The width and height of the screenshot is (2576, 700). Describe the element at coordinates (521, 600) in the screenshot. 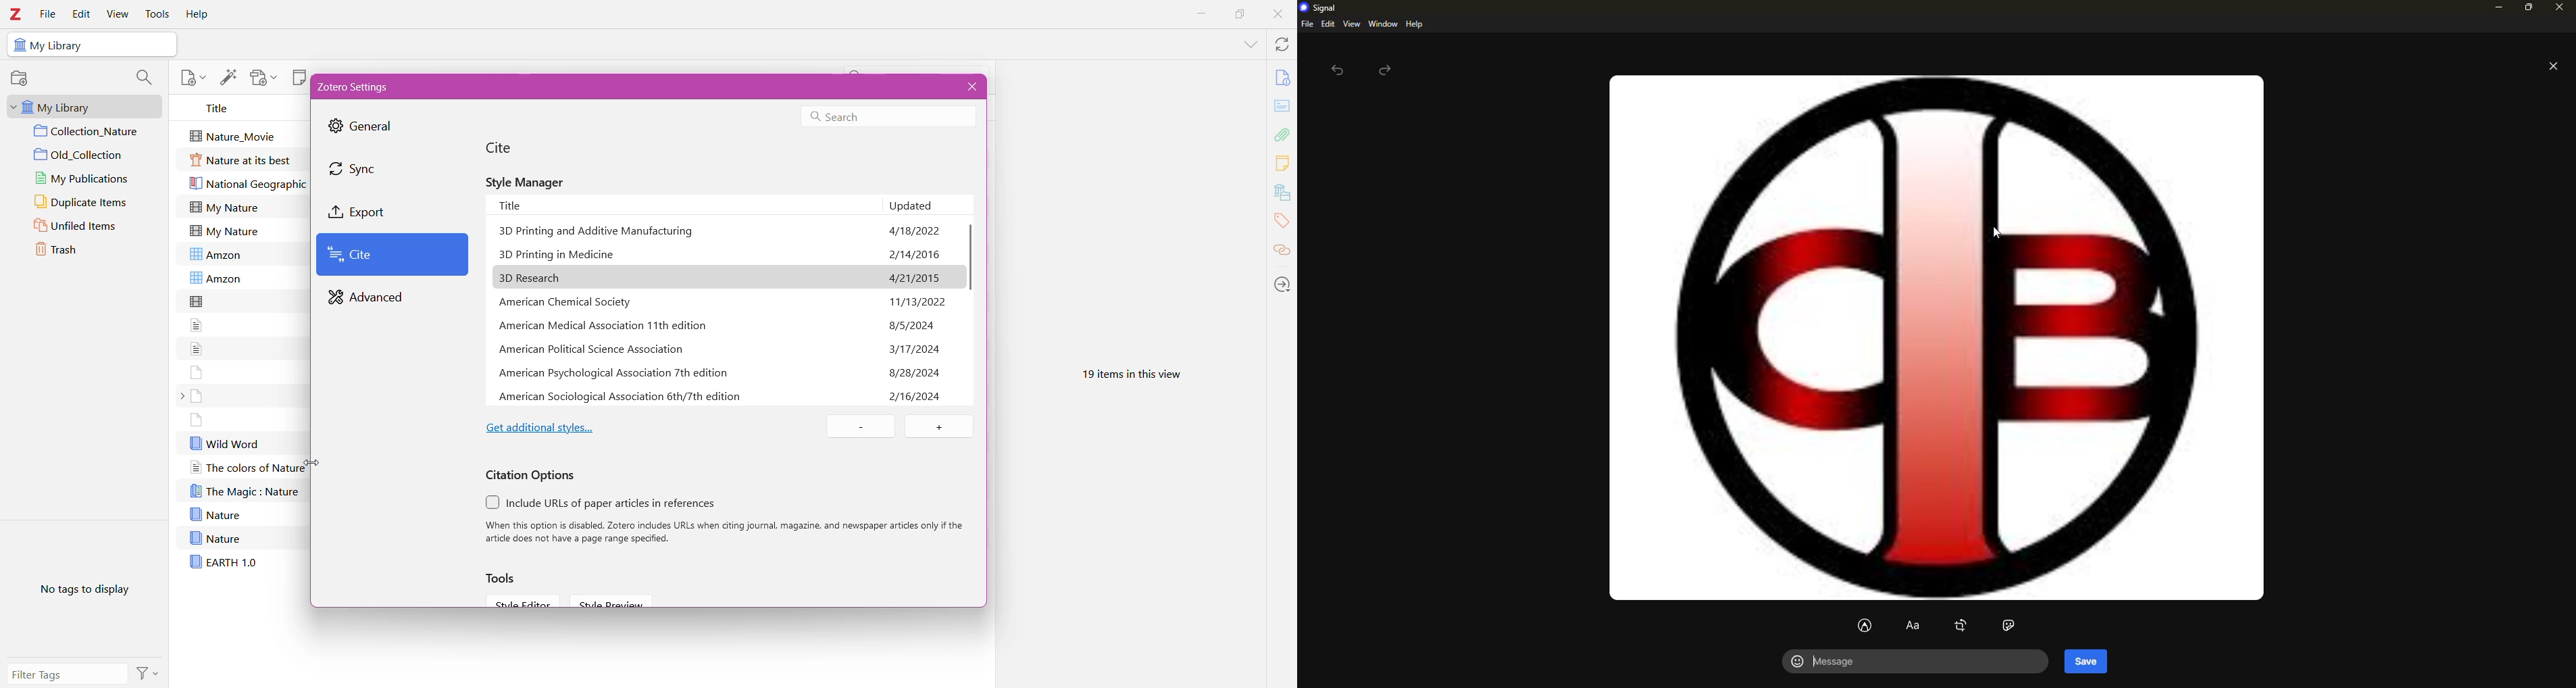

I see `Style Editor` at that location.